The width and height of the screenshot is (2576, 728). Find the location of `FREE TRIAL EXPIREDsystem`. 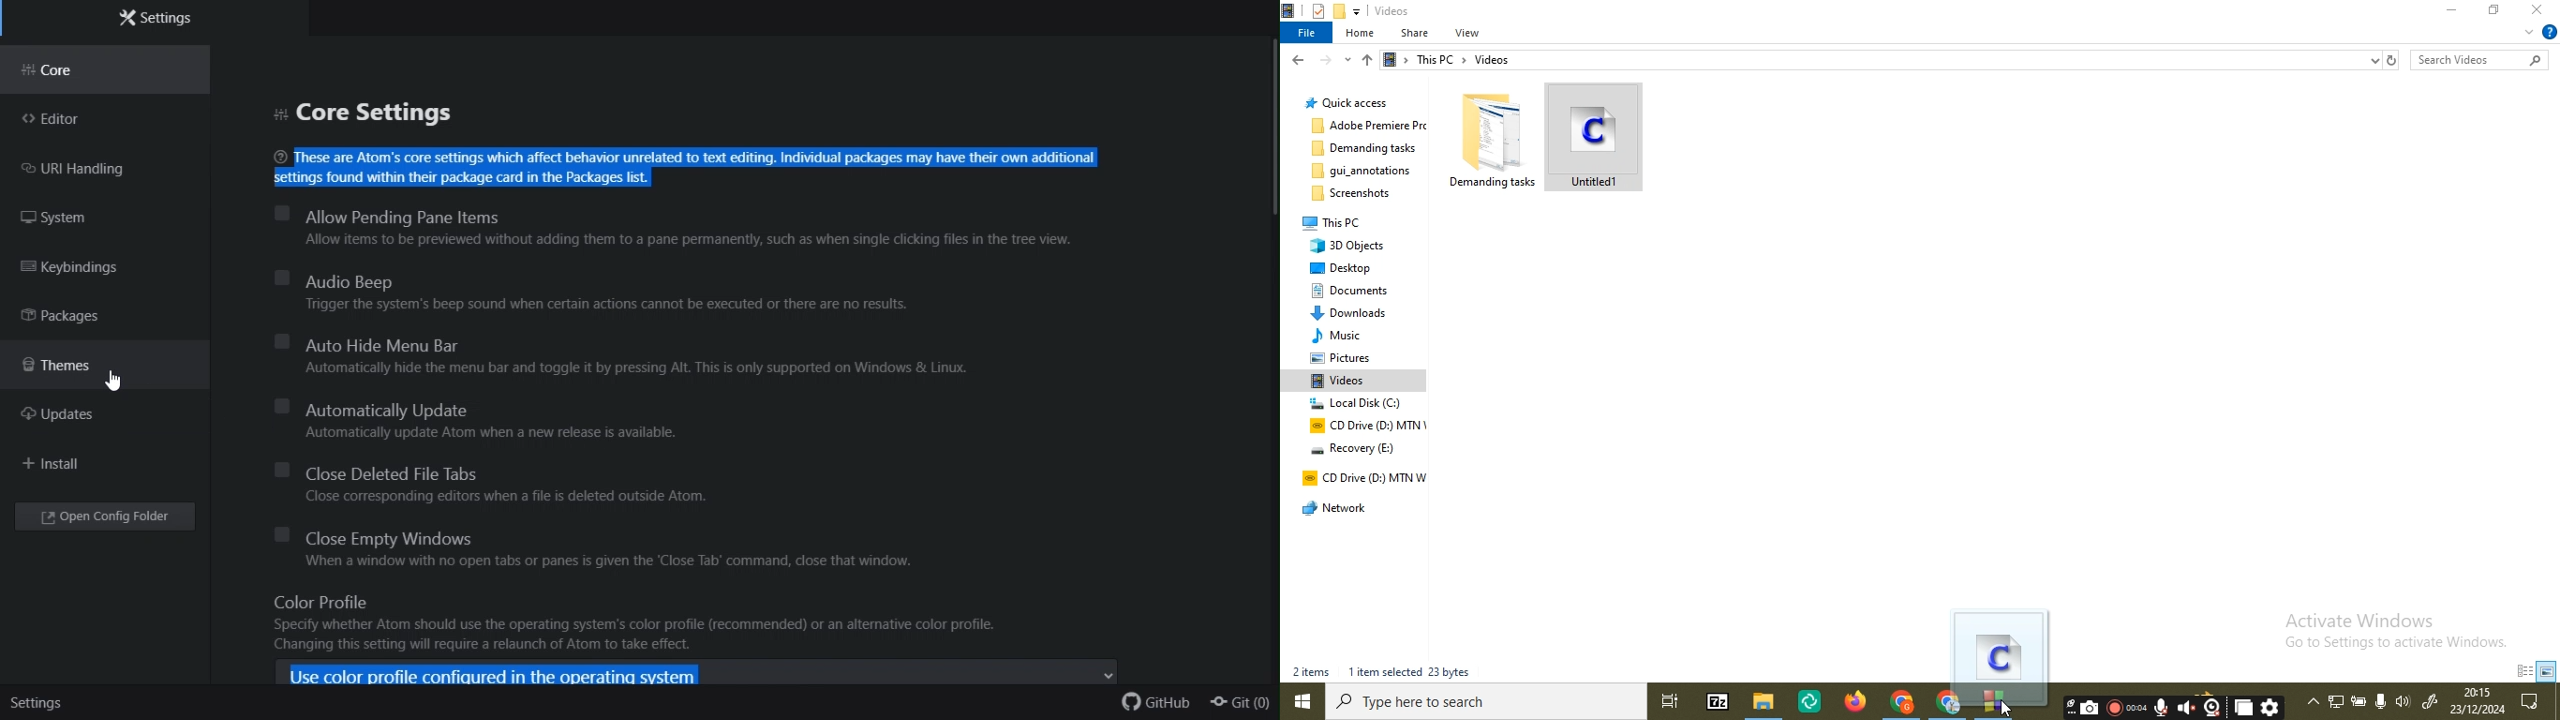

FREE TRIAL EXPIREDsystem is located at coordinates (60, 214).